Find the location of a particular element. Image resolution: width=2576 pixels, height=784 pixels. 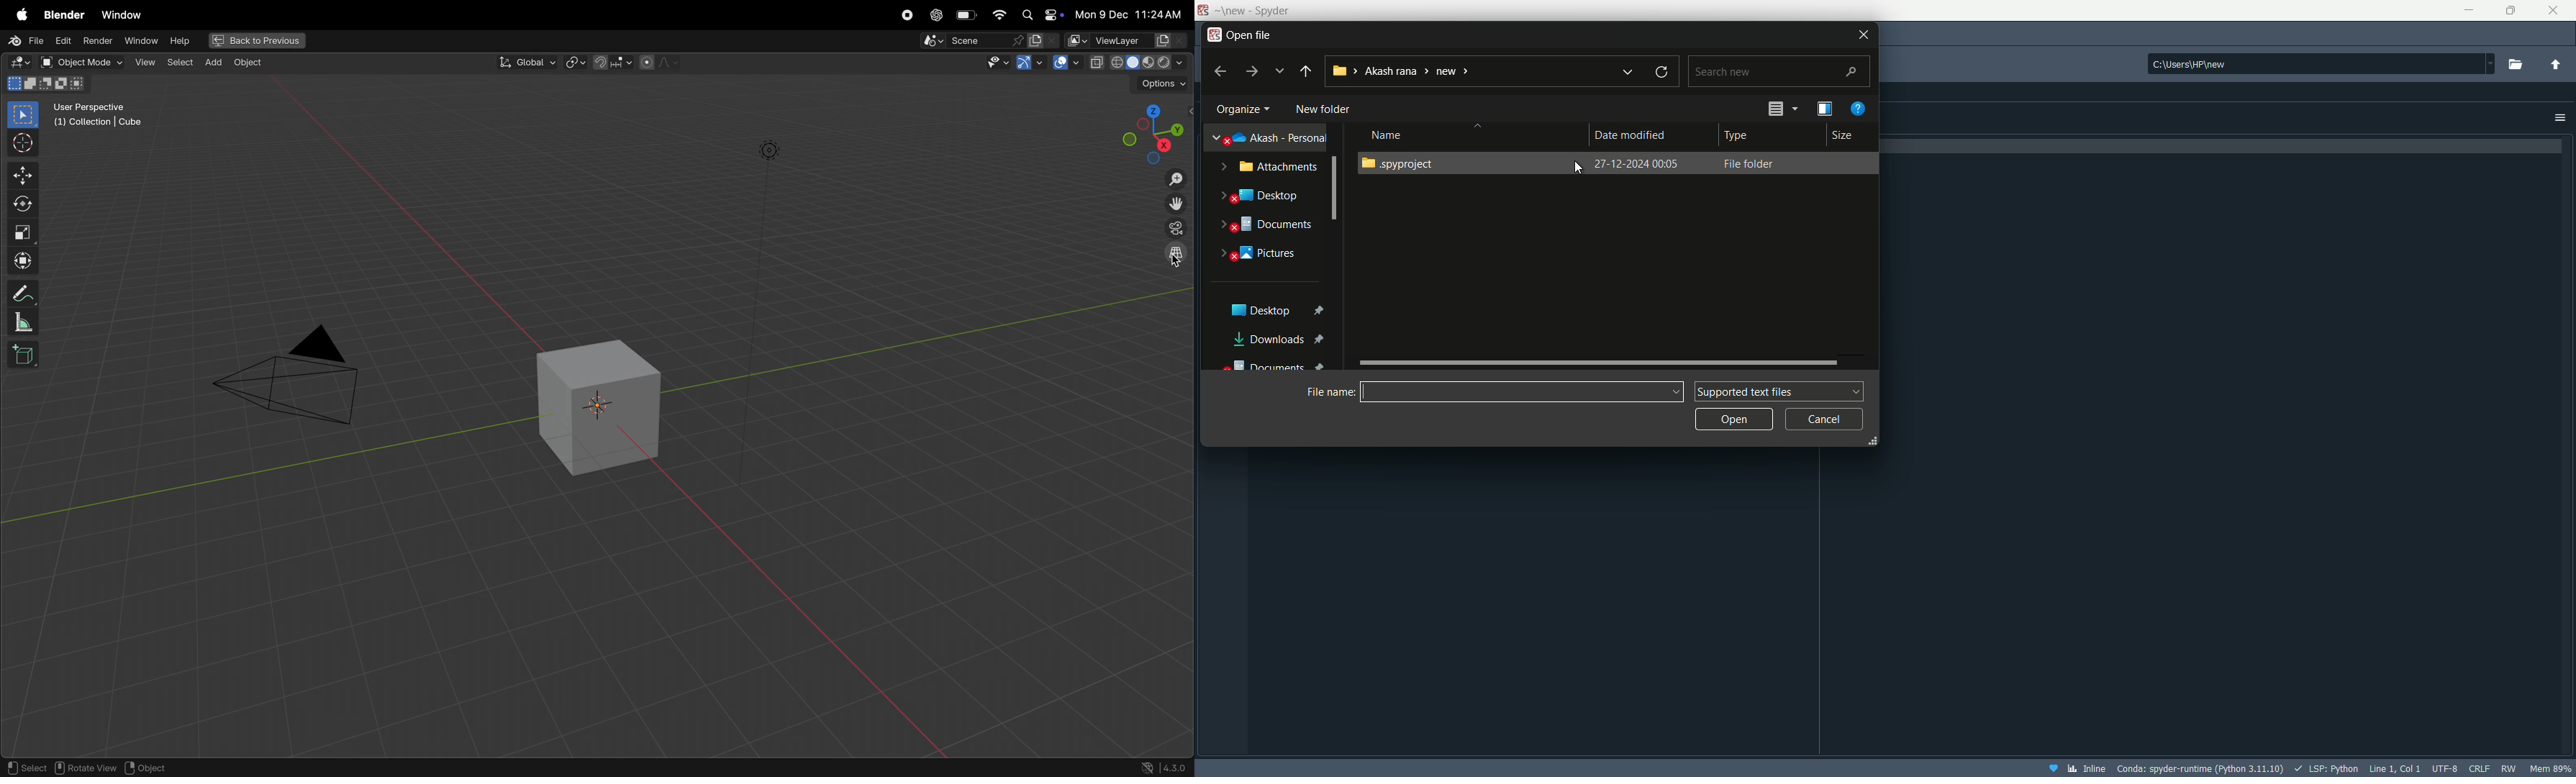

change the view is located at coordinates (1782, 109).